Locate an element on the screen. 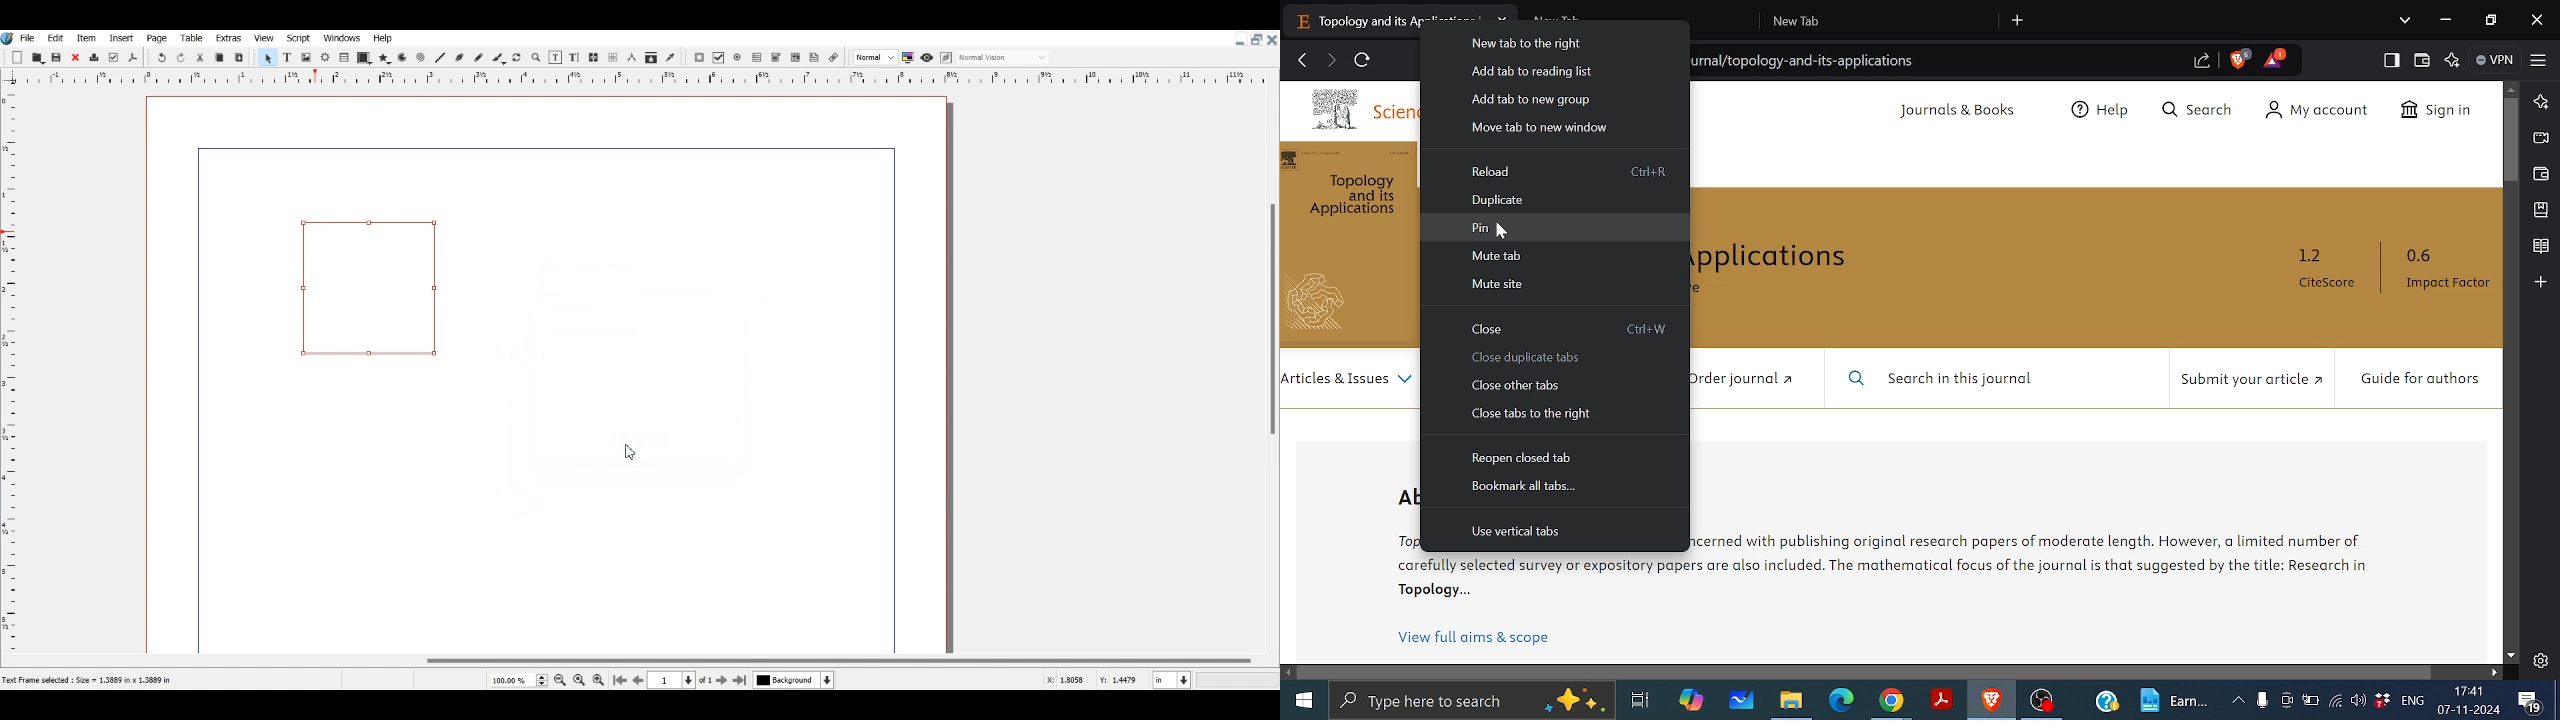  Paste is located at coordinates (239, 57).